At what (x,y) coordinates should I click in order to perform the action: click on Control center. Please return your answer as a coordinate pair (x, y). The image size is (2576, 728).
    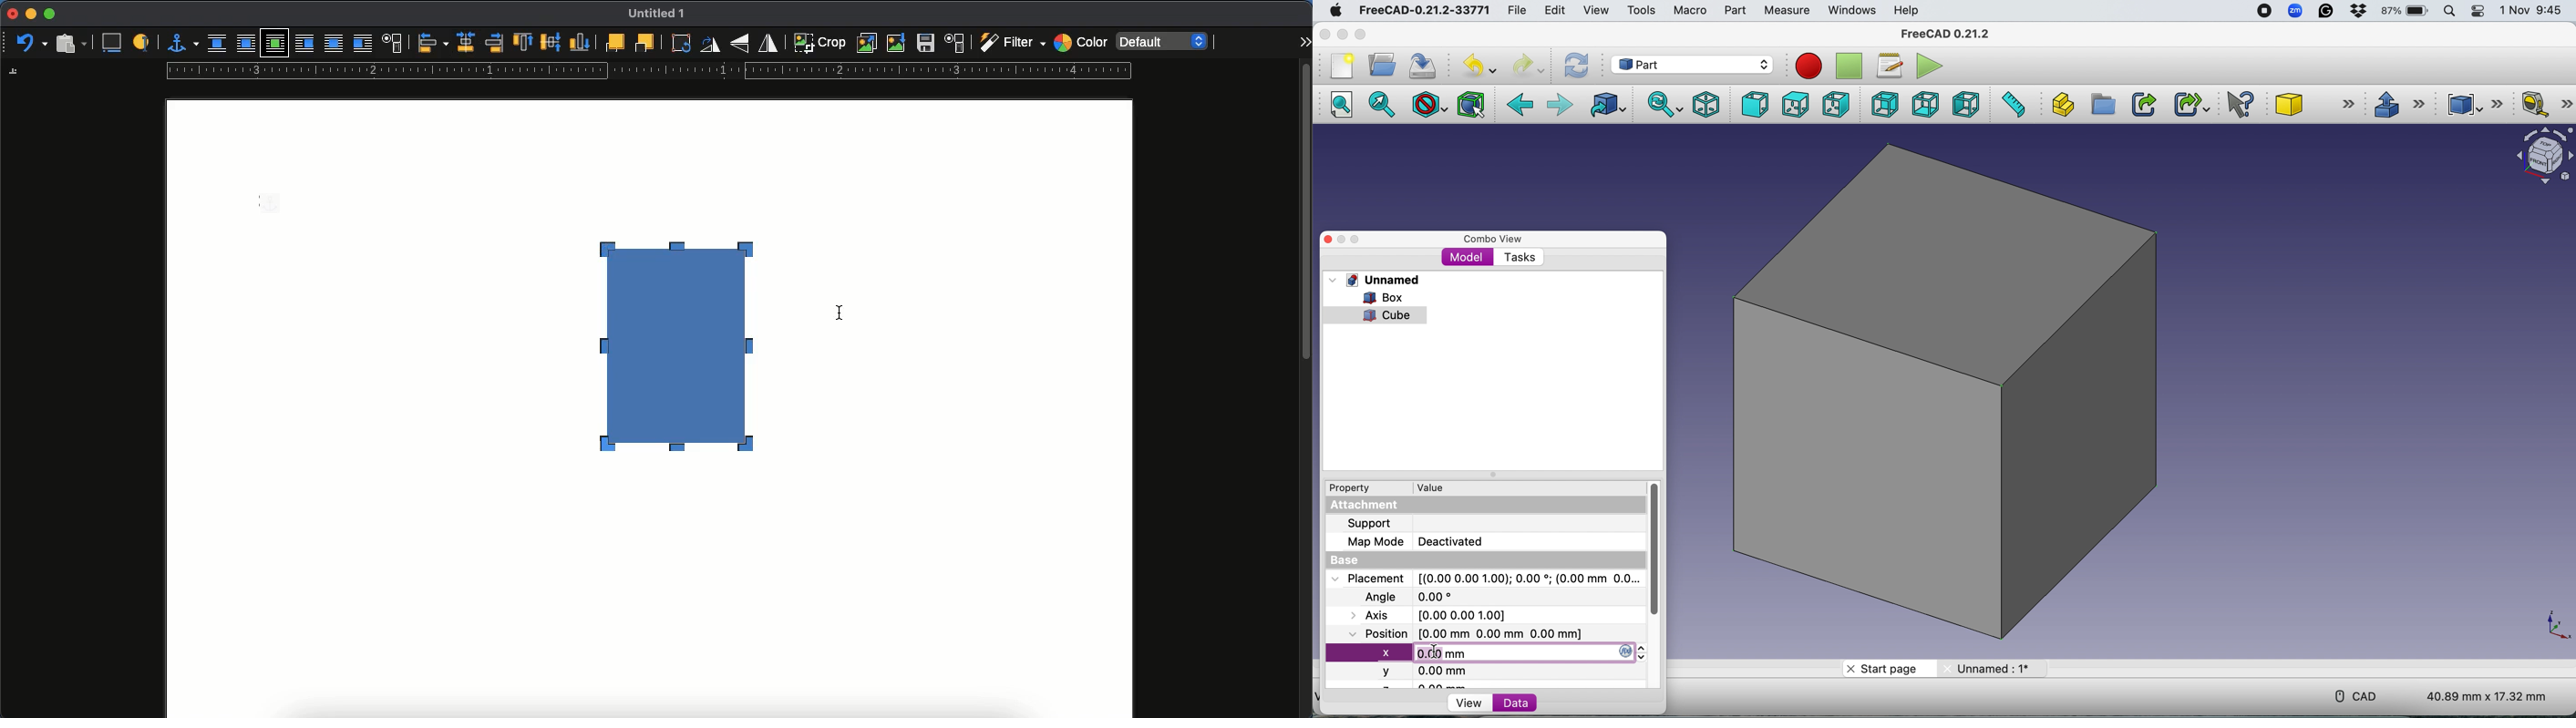
    Looking at the image, I should click on (2479, 11).